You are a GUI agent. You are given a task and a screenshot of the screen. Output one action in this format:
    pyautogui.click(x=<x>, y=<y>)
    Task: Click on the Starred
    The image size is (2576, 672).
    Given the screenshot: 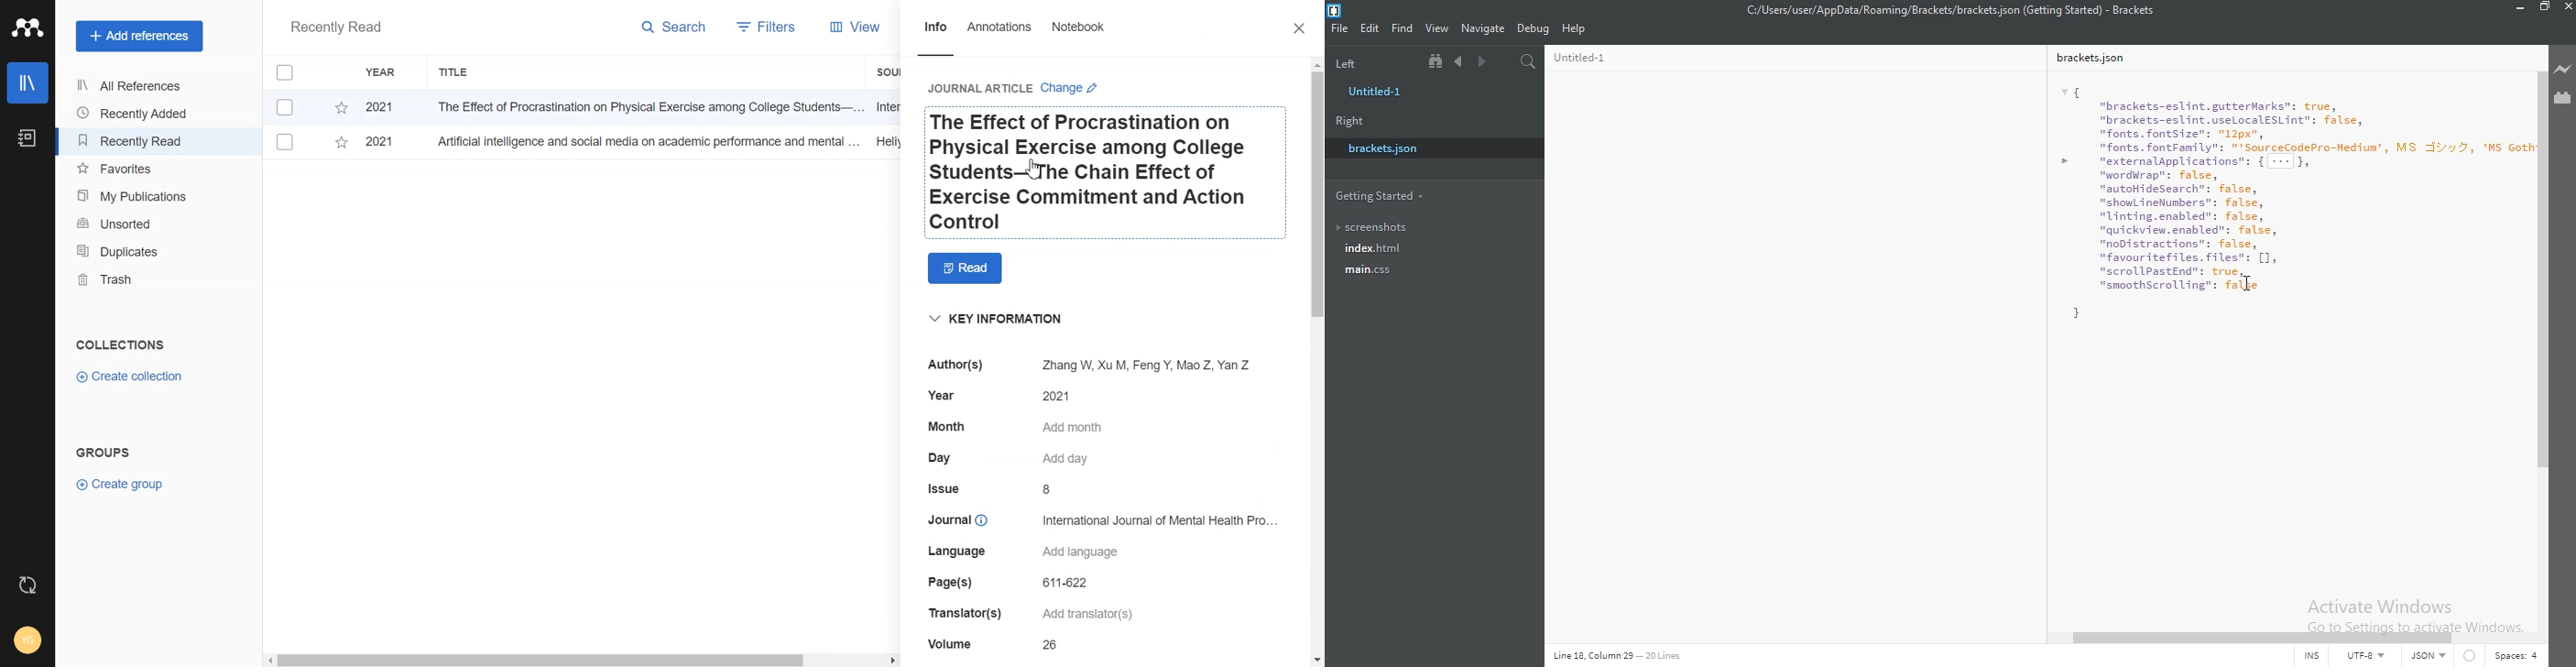 What is the action you would take?
    pyautogui.click(x=341, y=145)
    